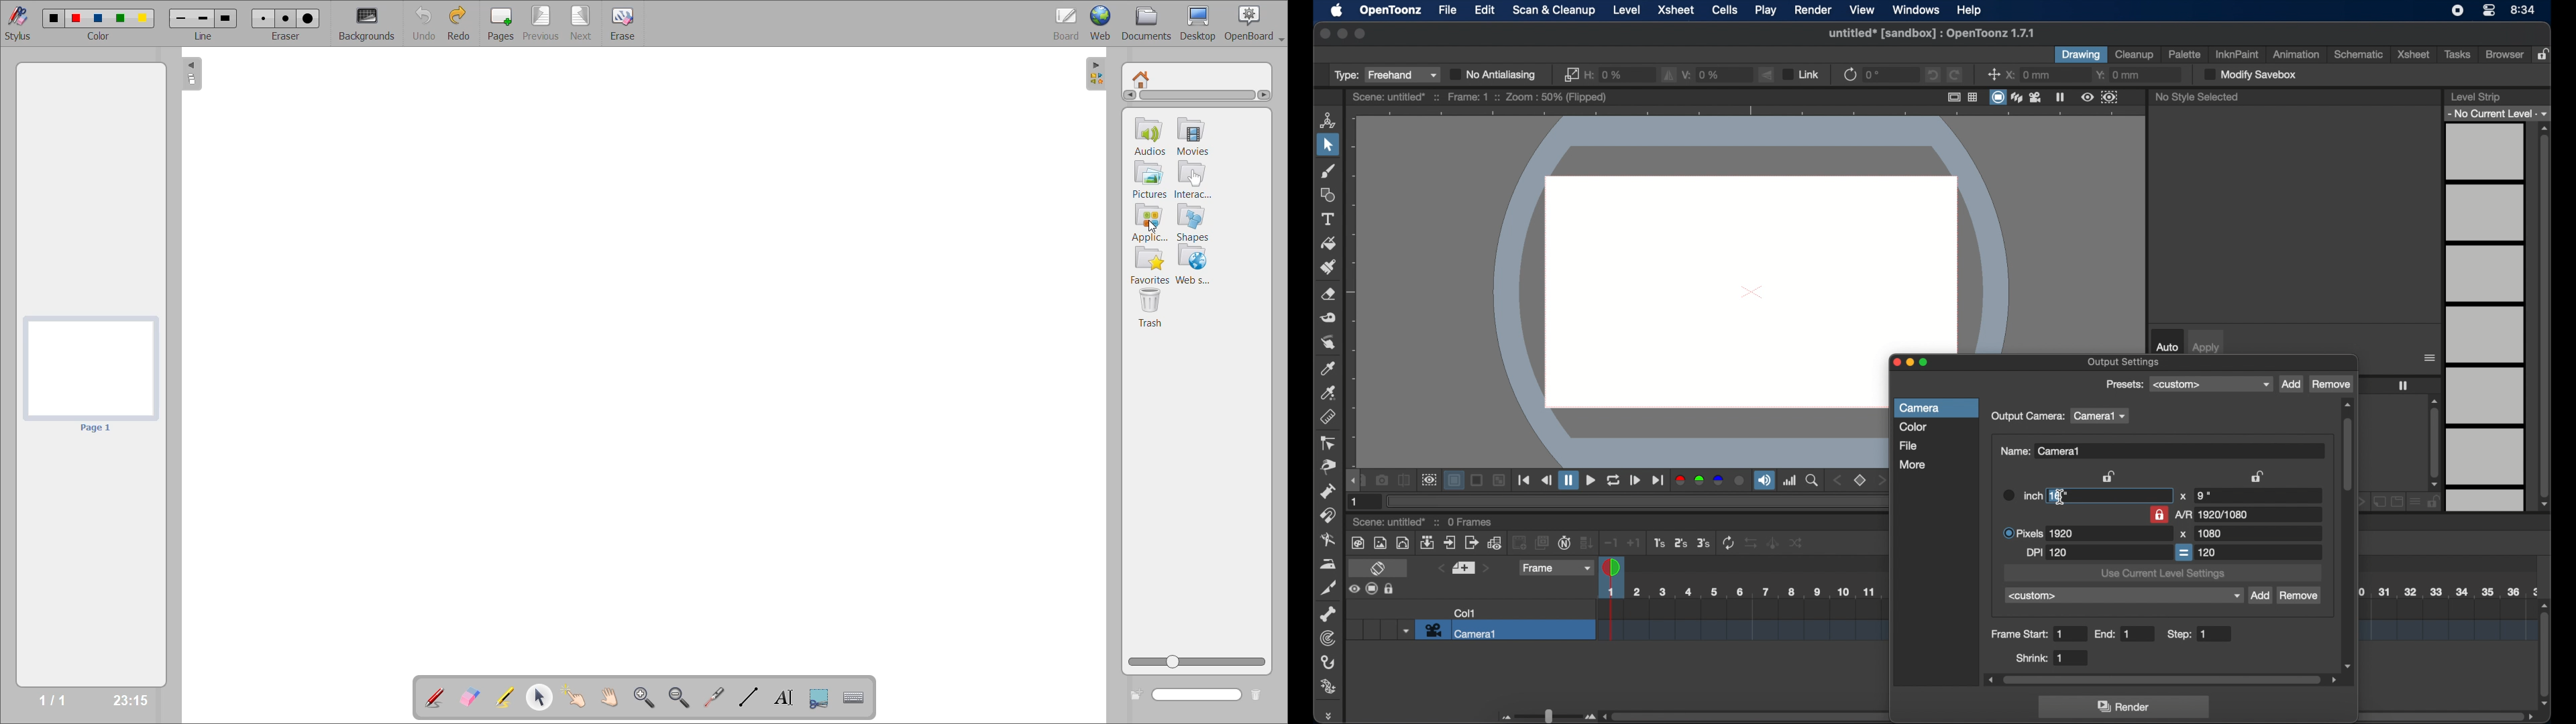  I want to click on inkinpaint, so click(2238, 54).